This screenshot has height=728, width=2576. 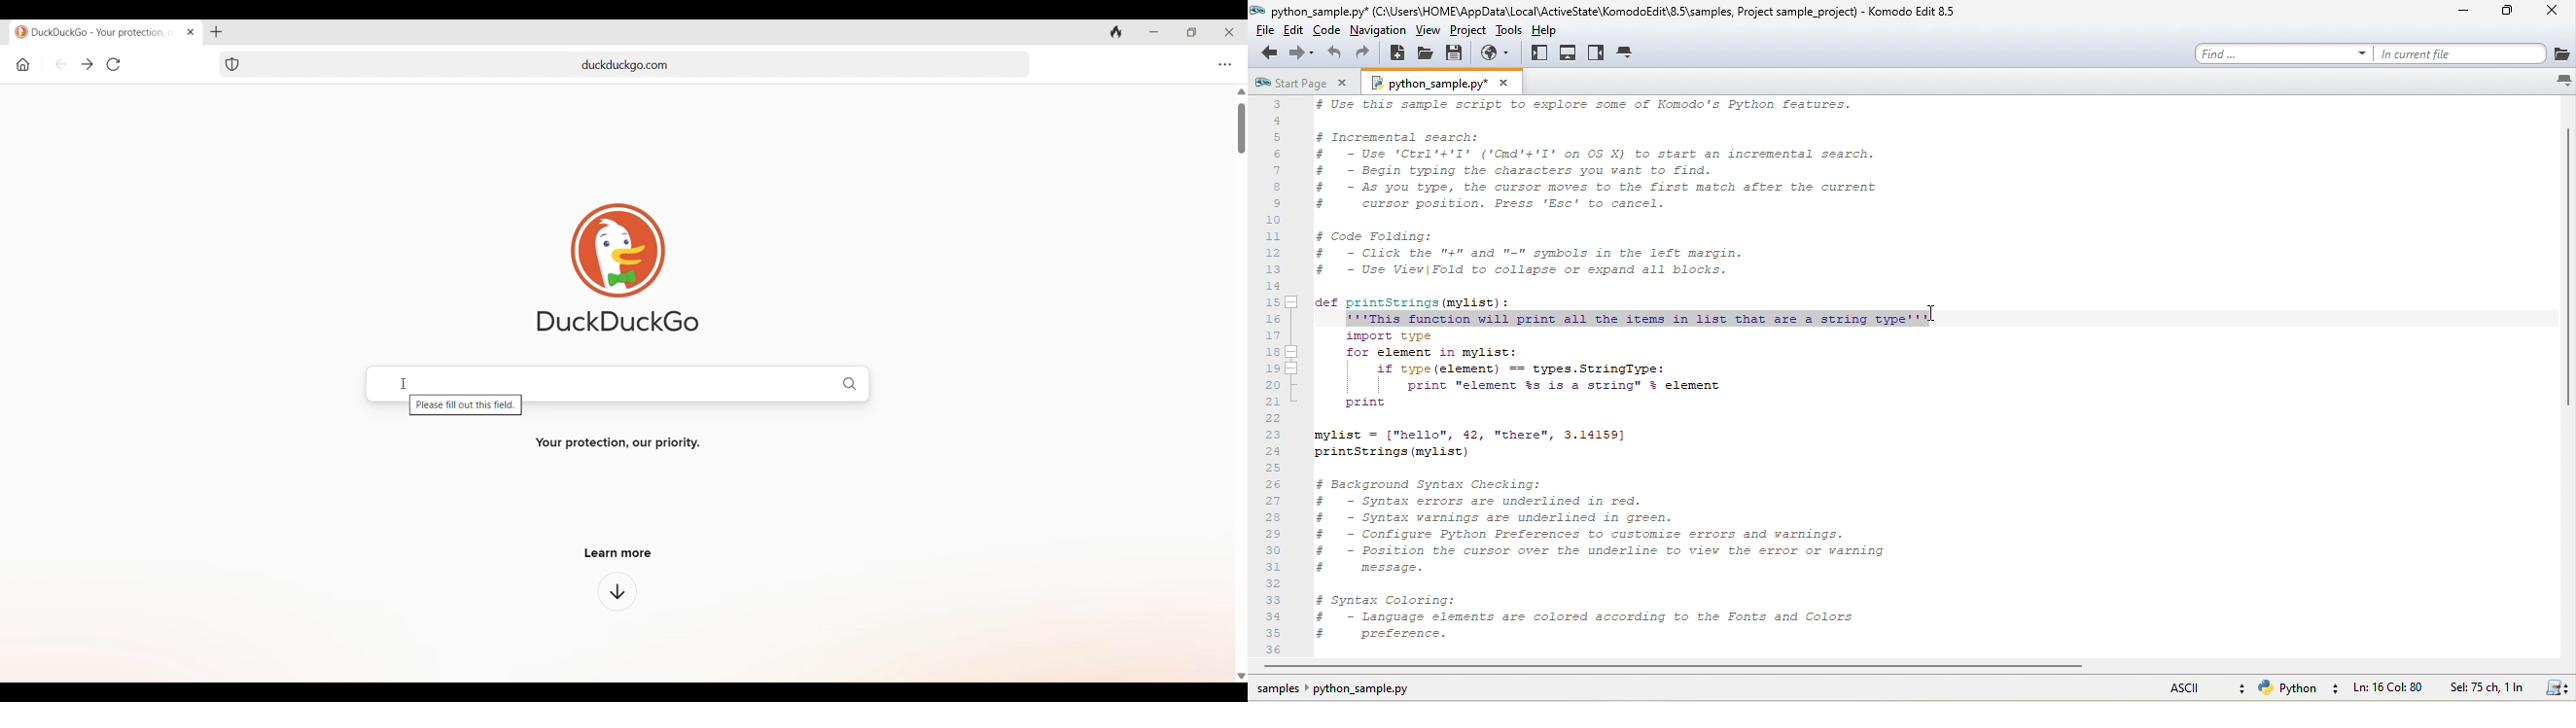 What do you see at coordinates (1225, 64) in the screenshot?
I see `Browser settings` at bounding box center [1225, 64].